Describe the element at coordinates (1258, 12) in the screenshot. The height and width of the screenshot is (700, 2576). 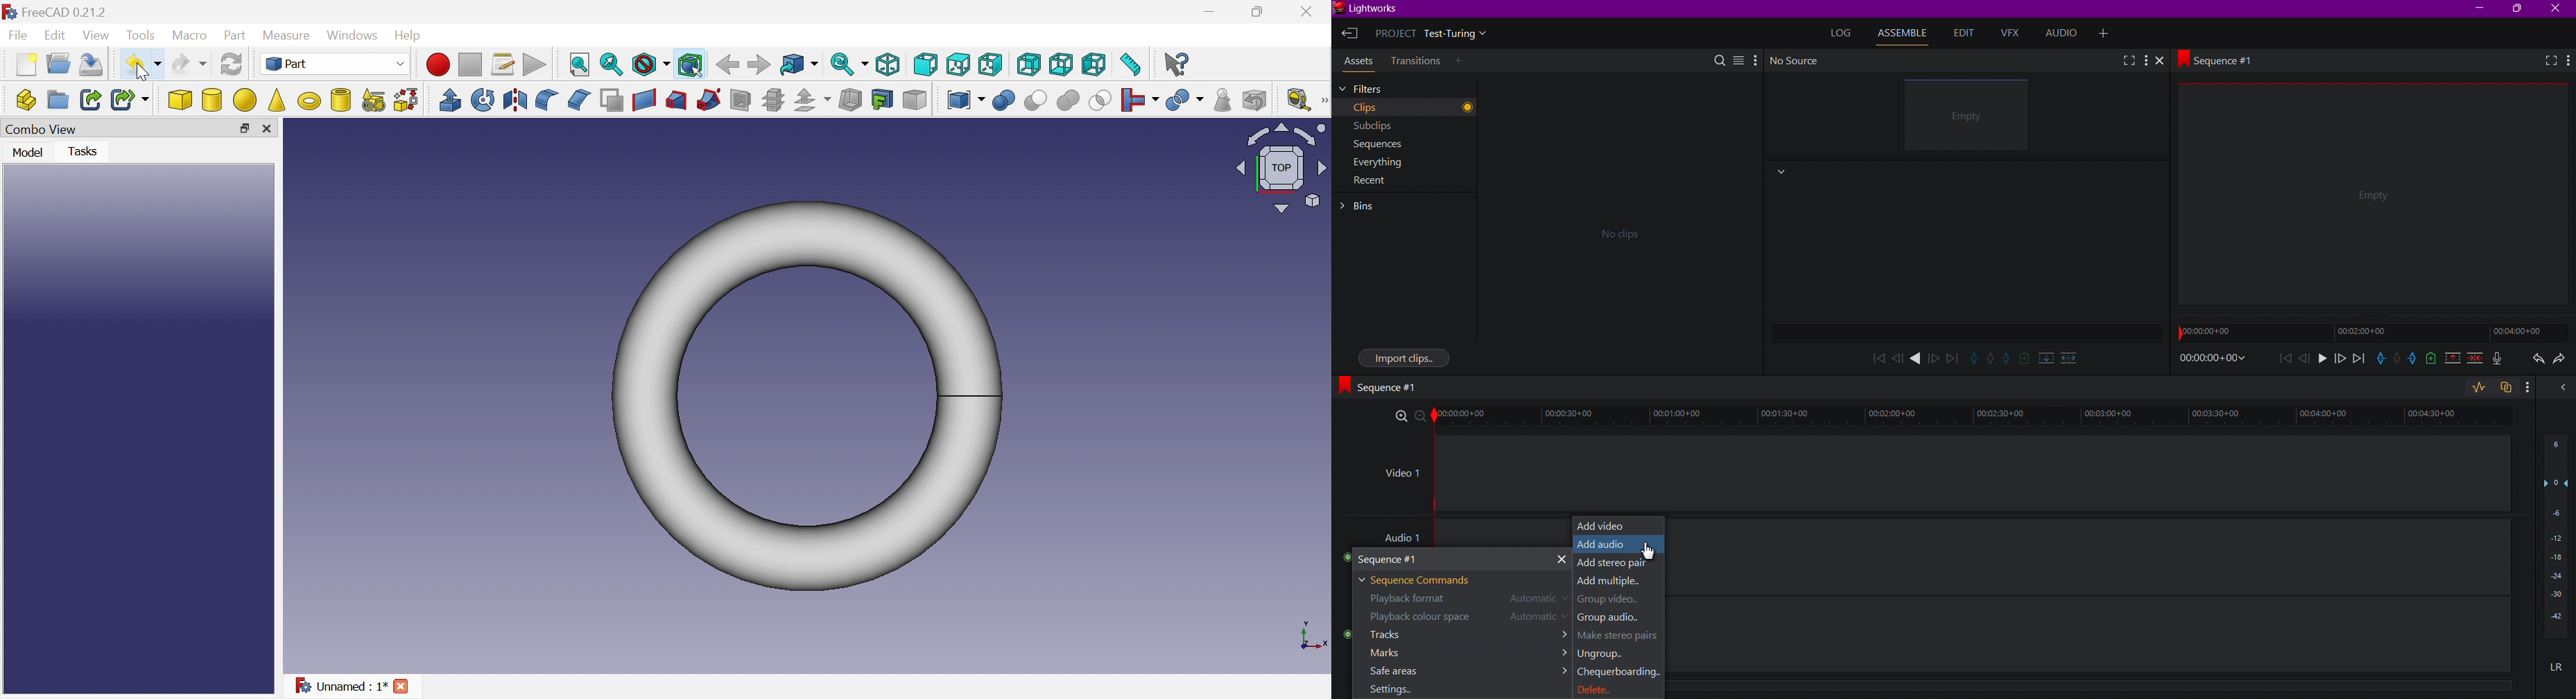
I see `Restore down` at that location.